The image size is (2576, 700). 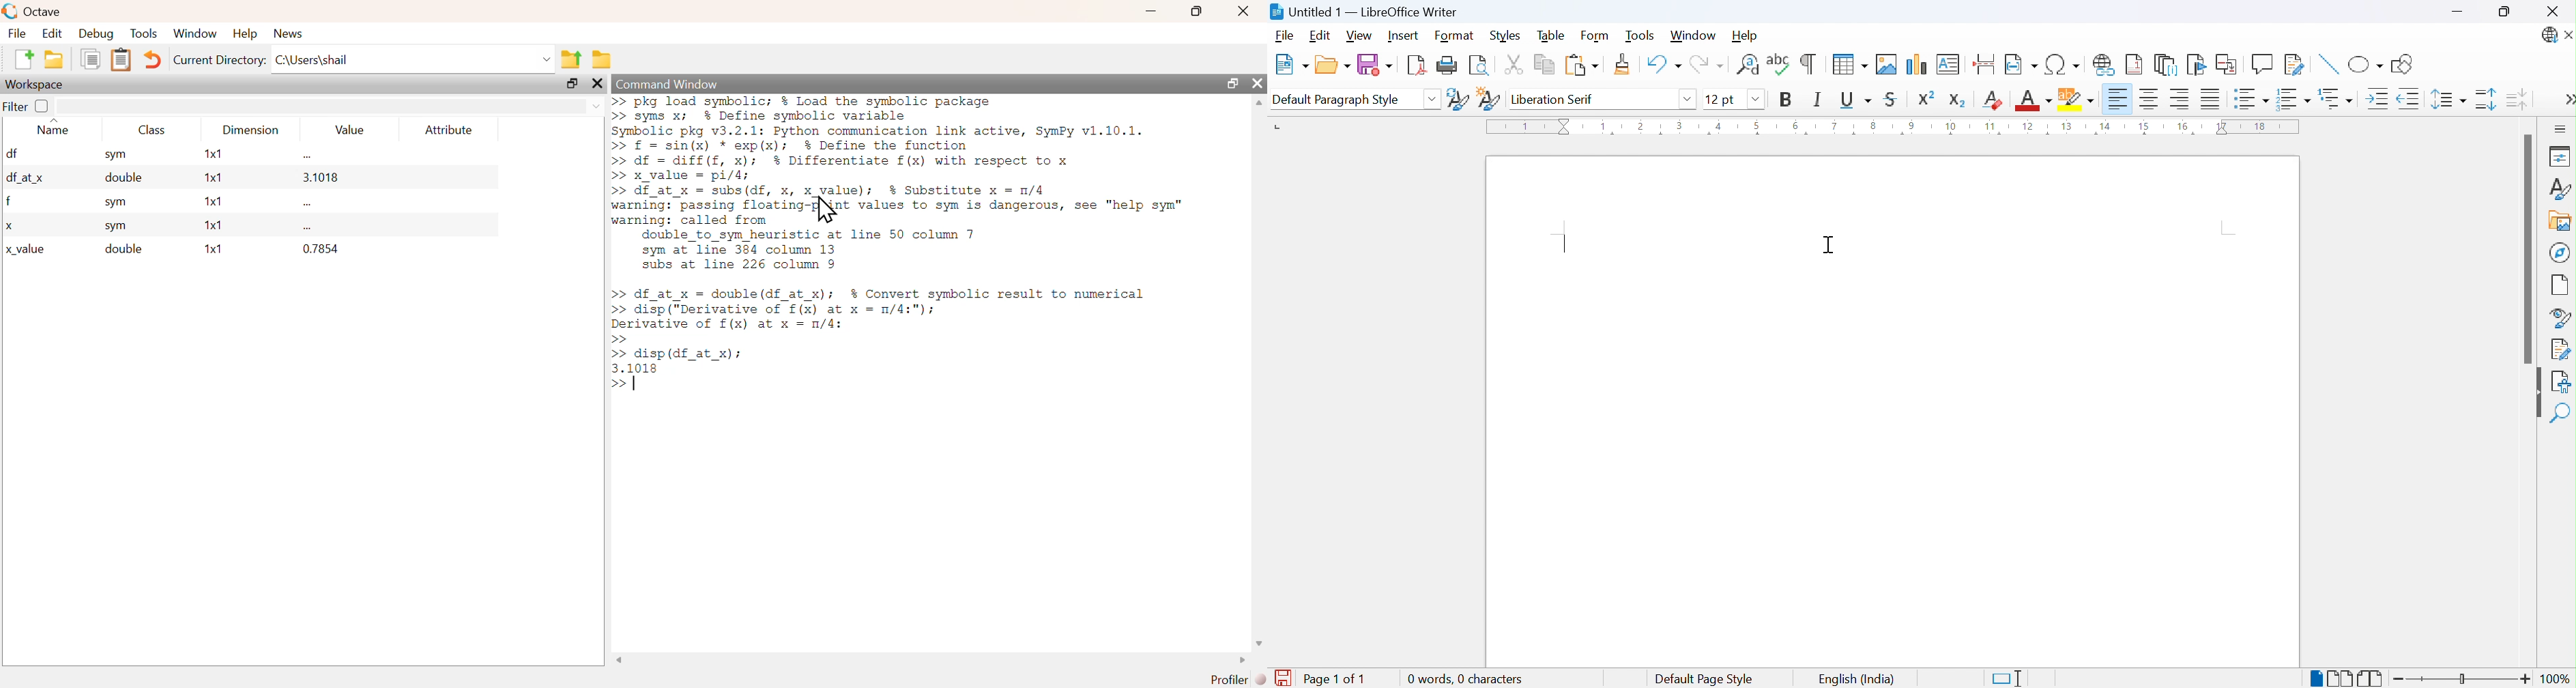 What do you see at coordinates (2150, 101) in the screenshot?
I see `Align center` at bounding box center [2150, 101].